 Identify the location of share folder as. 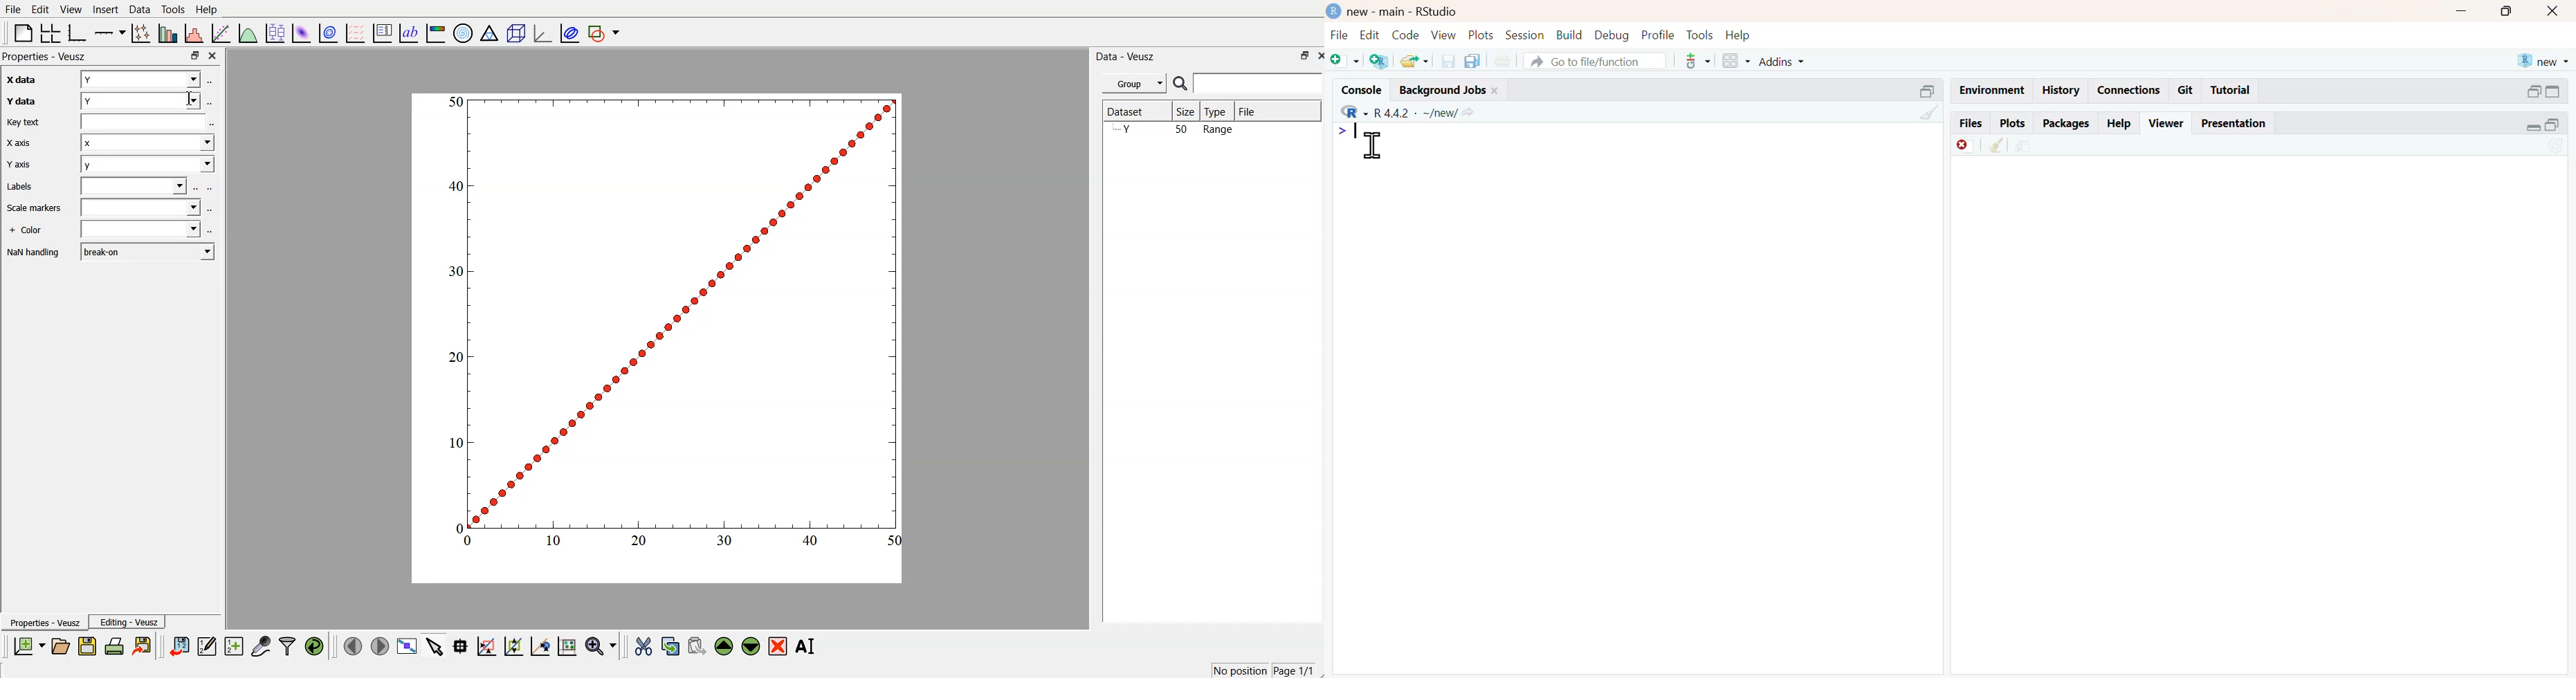
(1414, 61).